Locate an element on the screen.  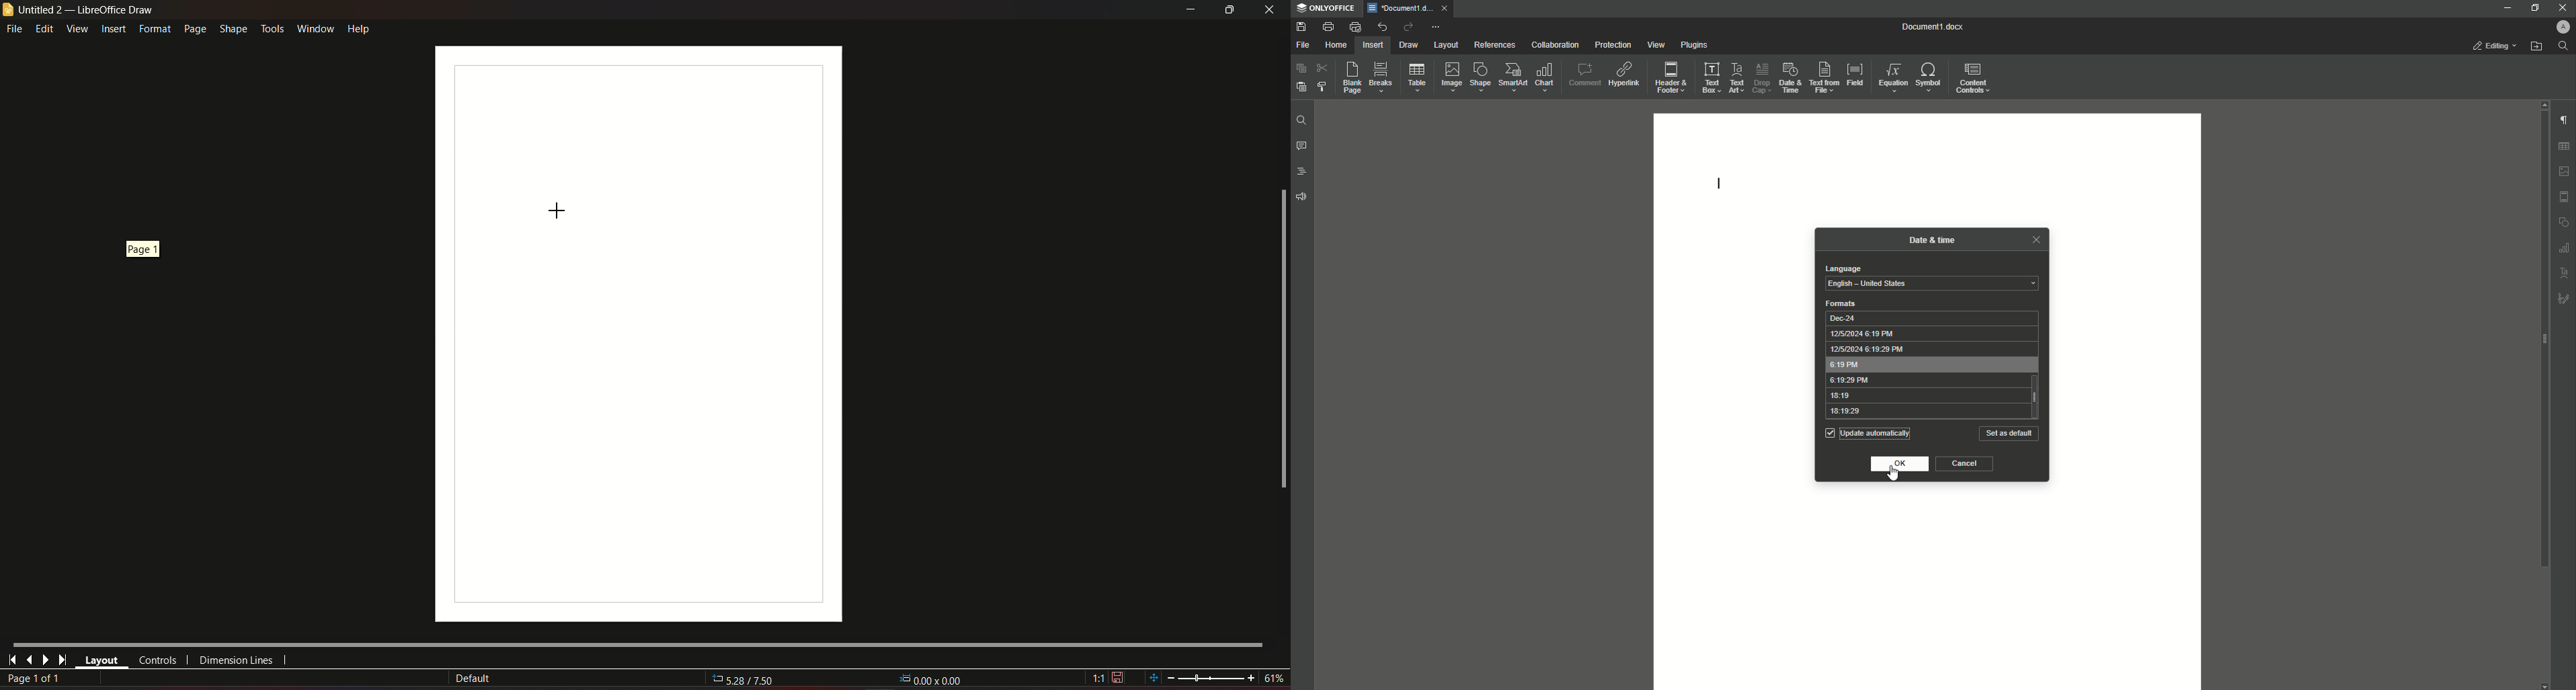
Layout is located at coordinates (1446, 45).